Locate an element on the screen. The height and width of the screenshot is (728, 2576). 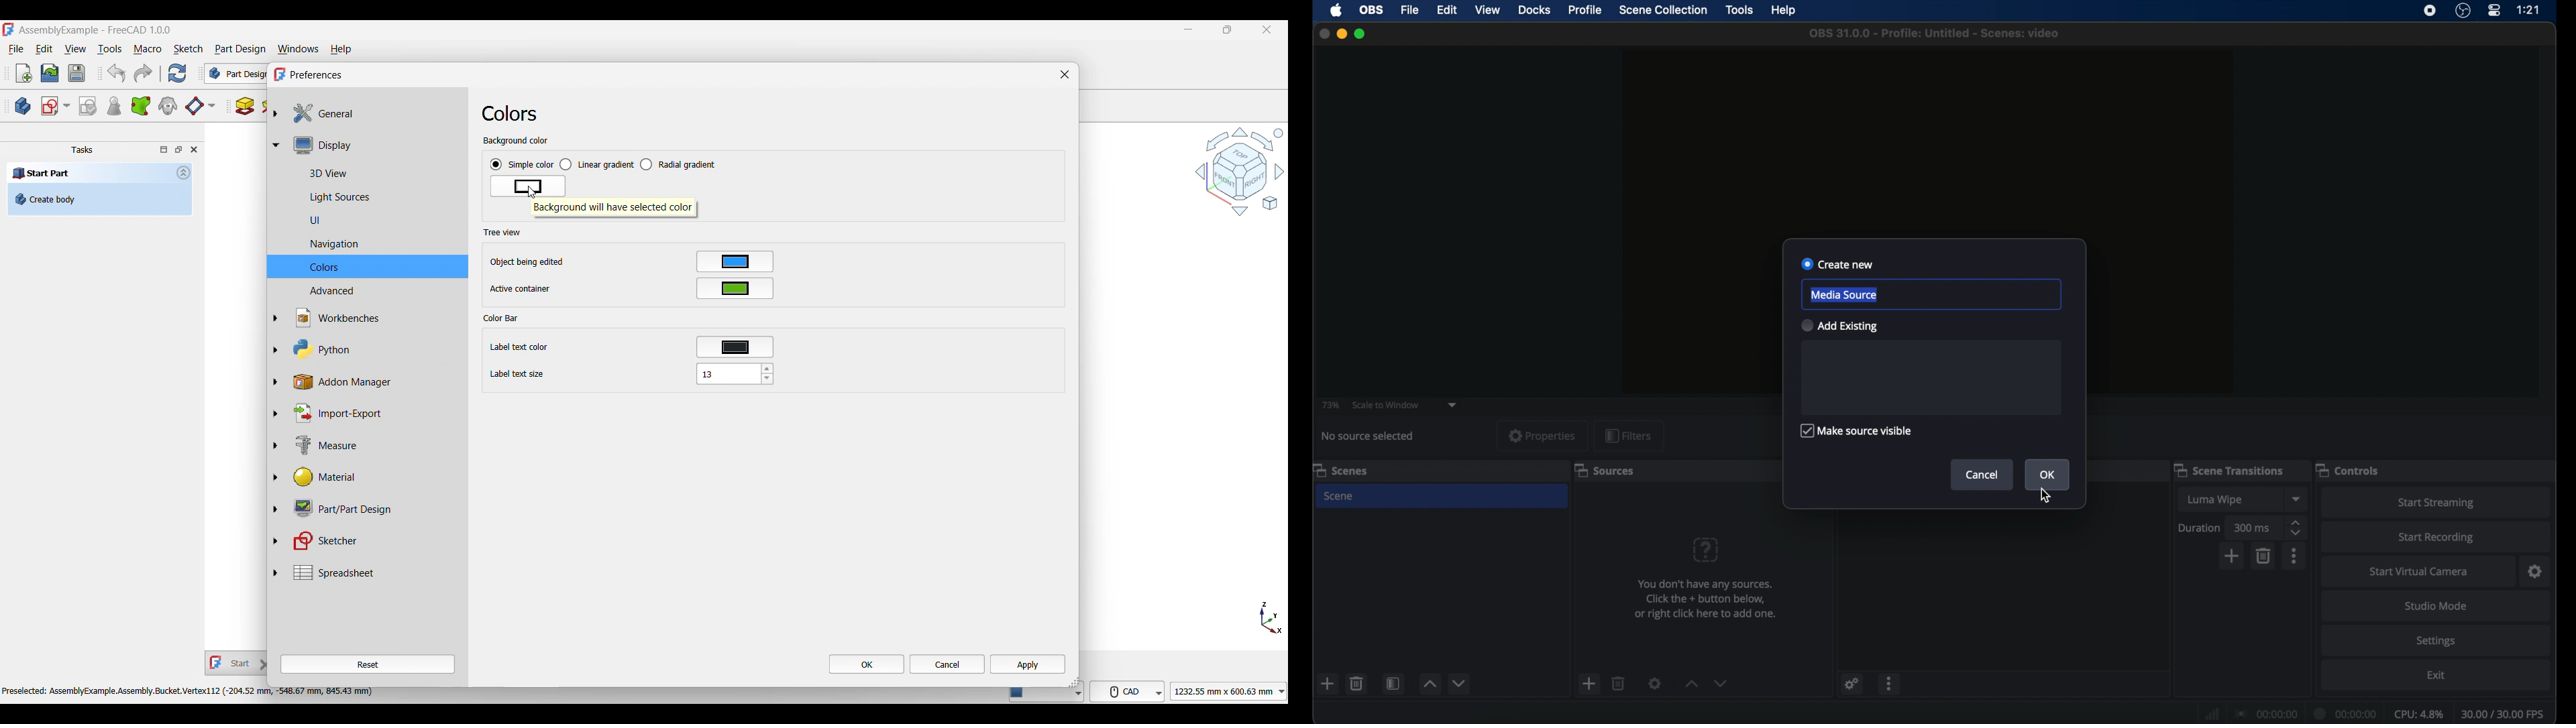
controls is located at coordinates (2350, 470).